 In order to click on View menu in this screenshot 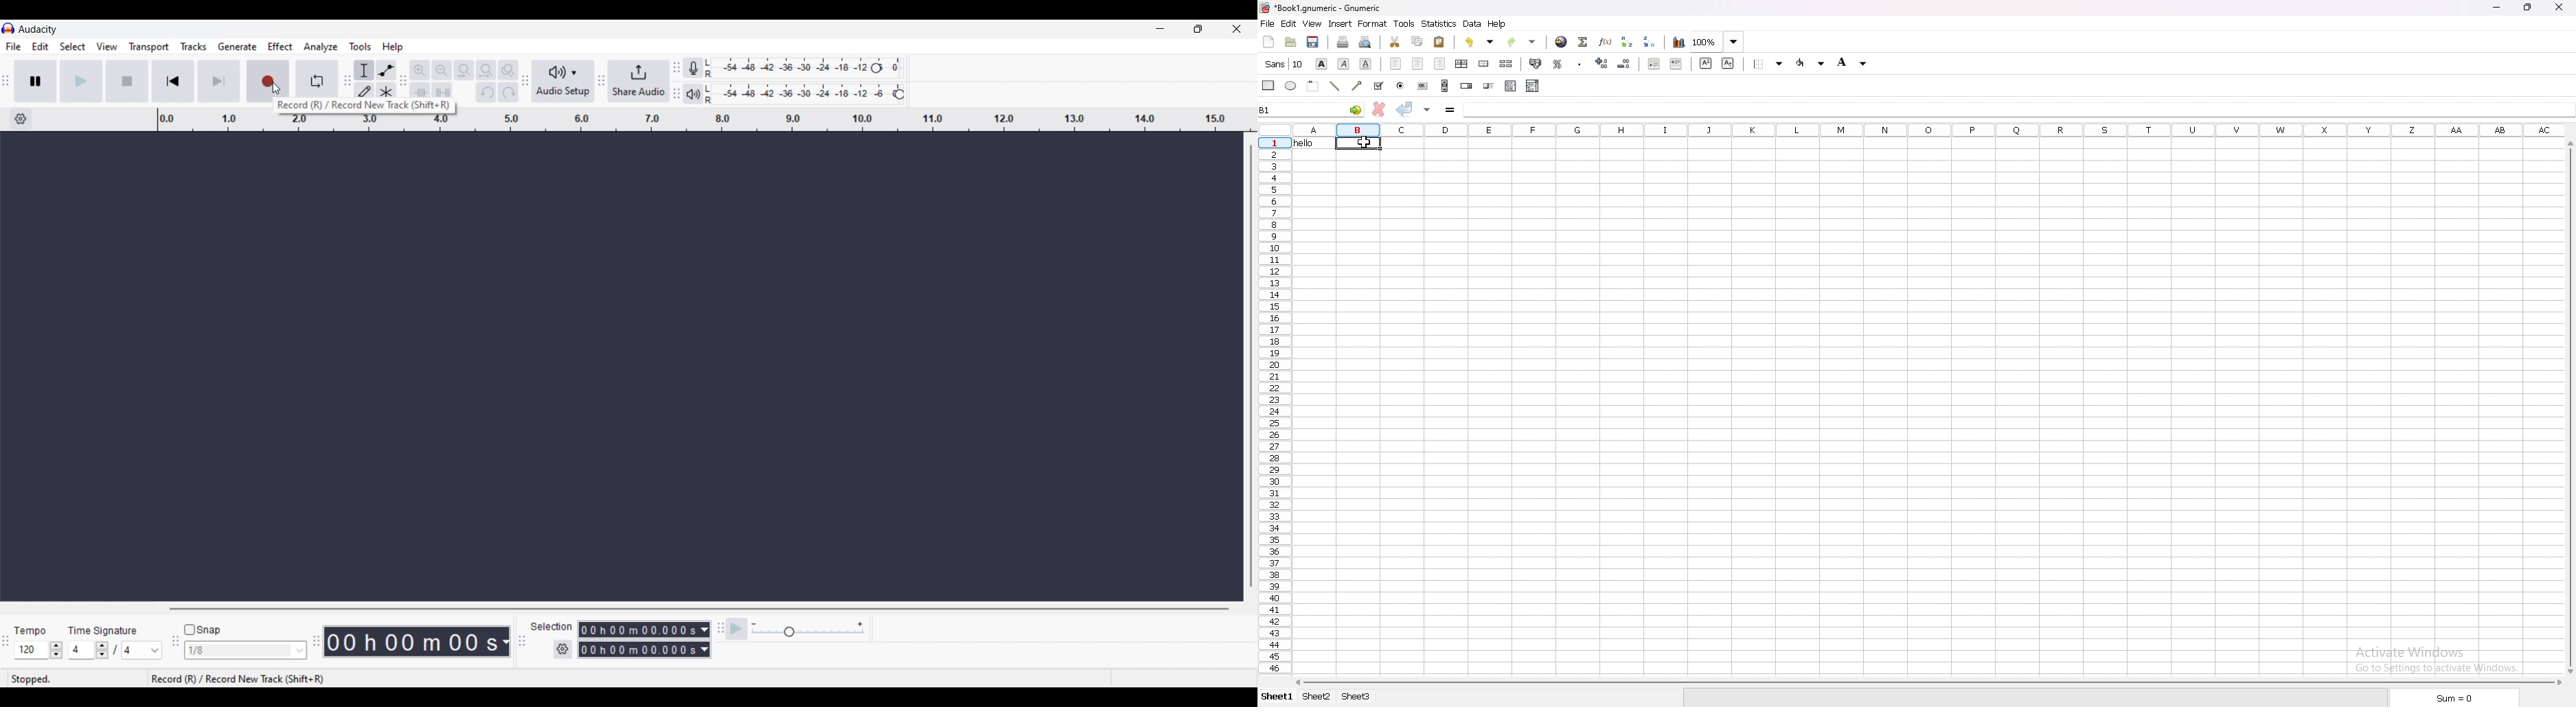, I will do `click(107, 46)`.